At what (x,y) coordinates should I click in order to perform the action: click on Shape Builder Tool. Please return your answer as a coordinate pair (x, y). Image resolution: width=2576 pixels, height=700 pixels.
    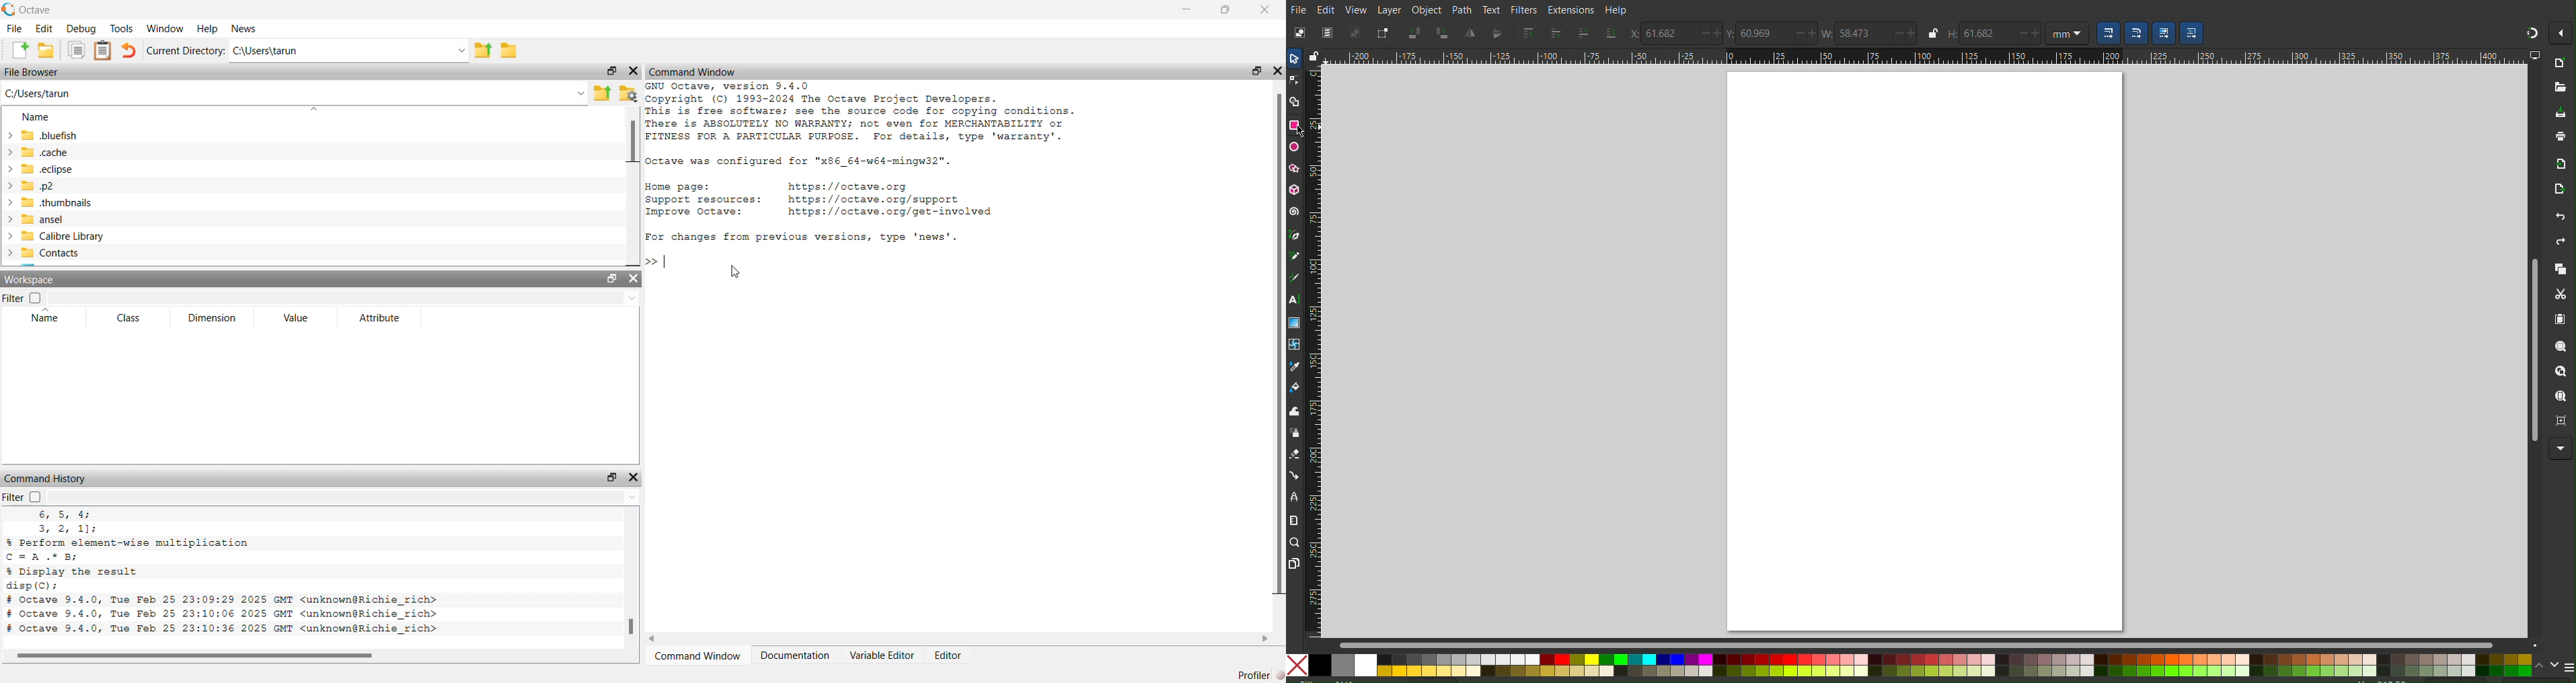
    Looking at the image, I should click on (1294, 100).